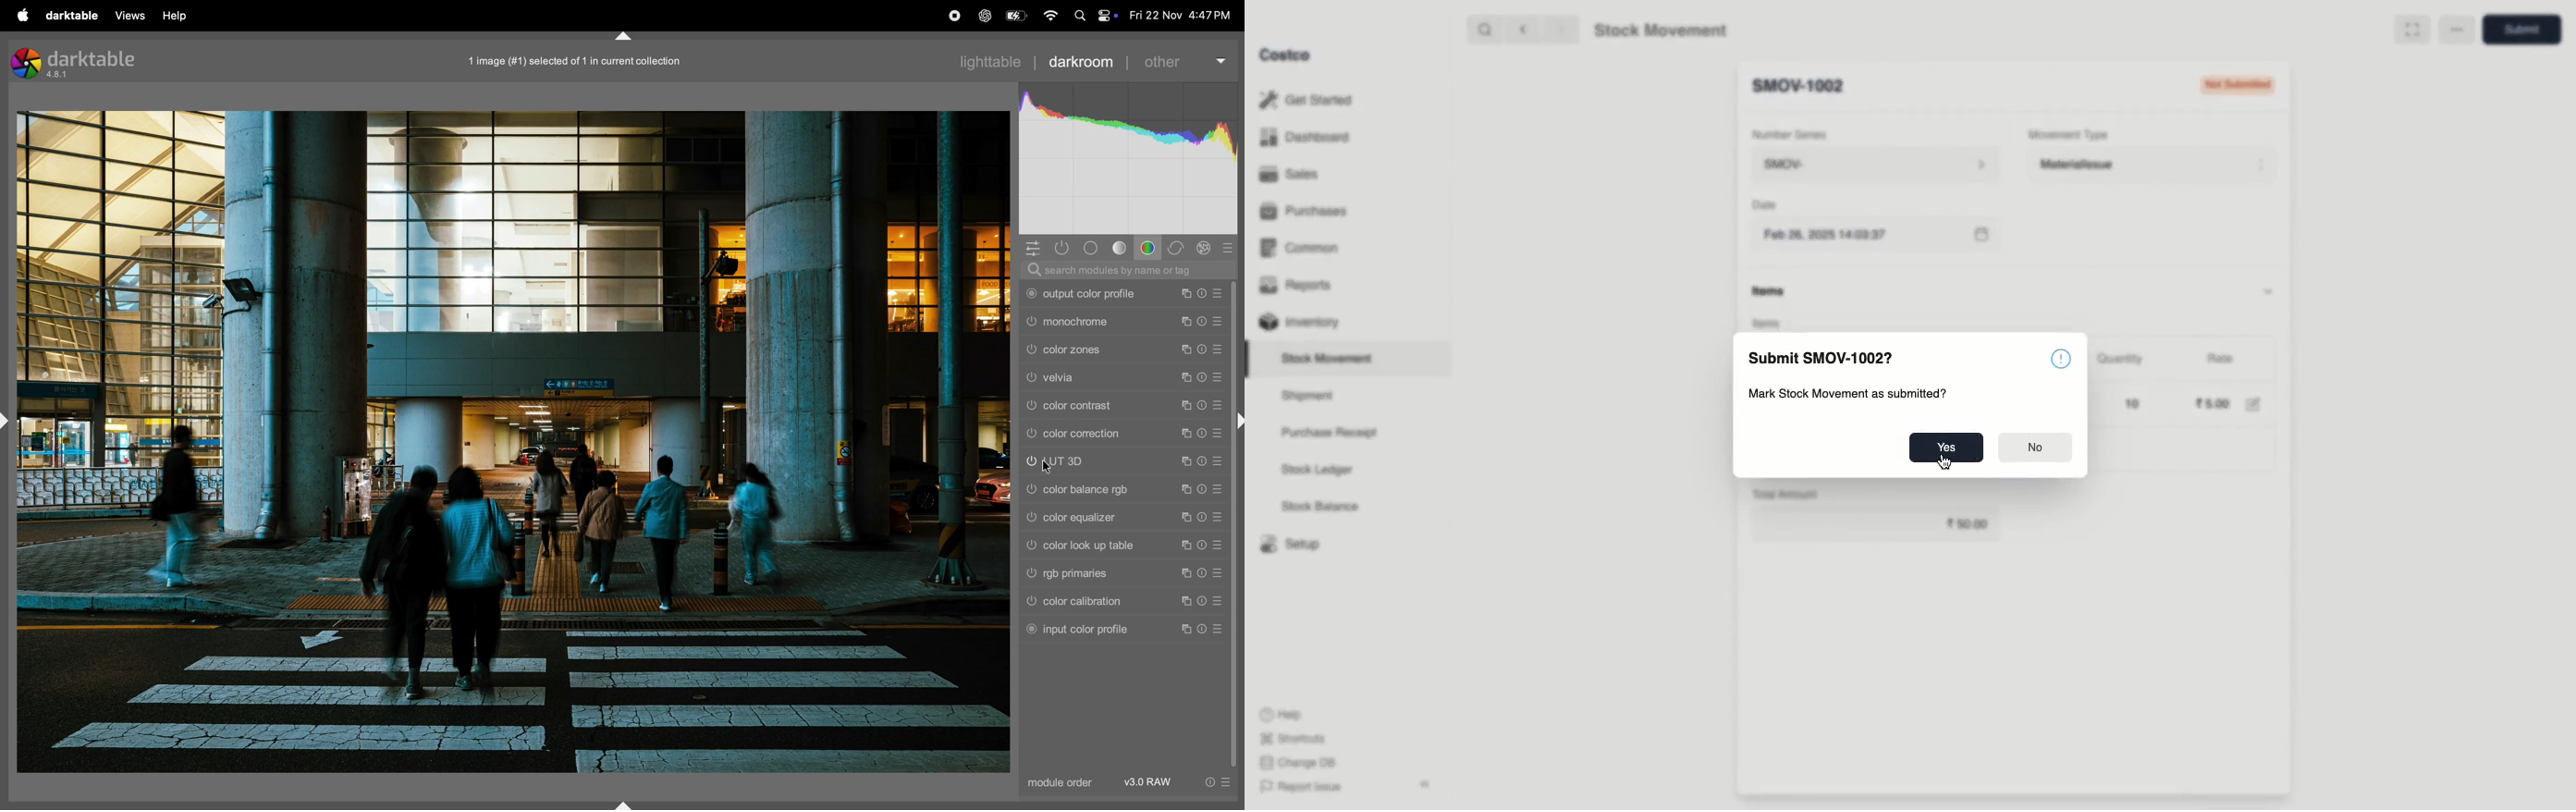 The image size is (2576, 812). What do you see at coordinates (1424, 783) in the screenshot?
I see `collapse` at bounding box center [1424, 783].